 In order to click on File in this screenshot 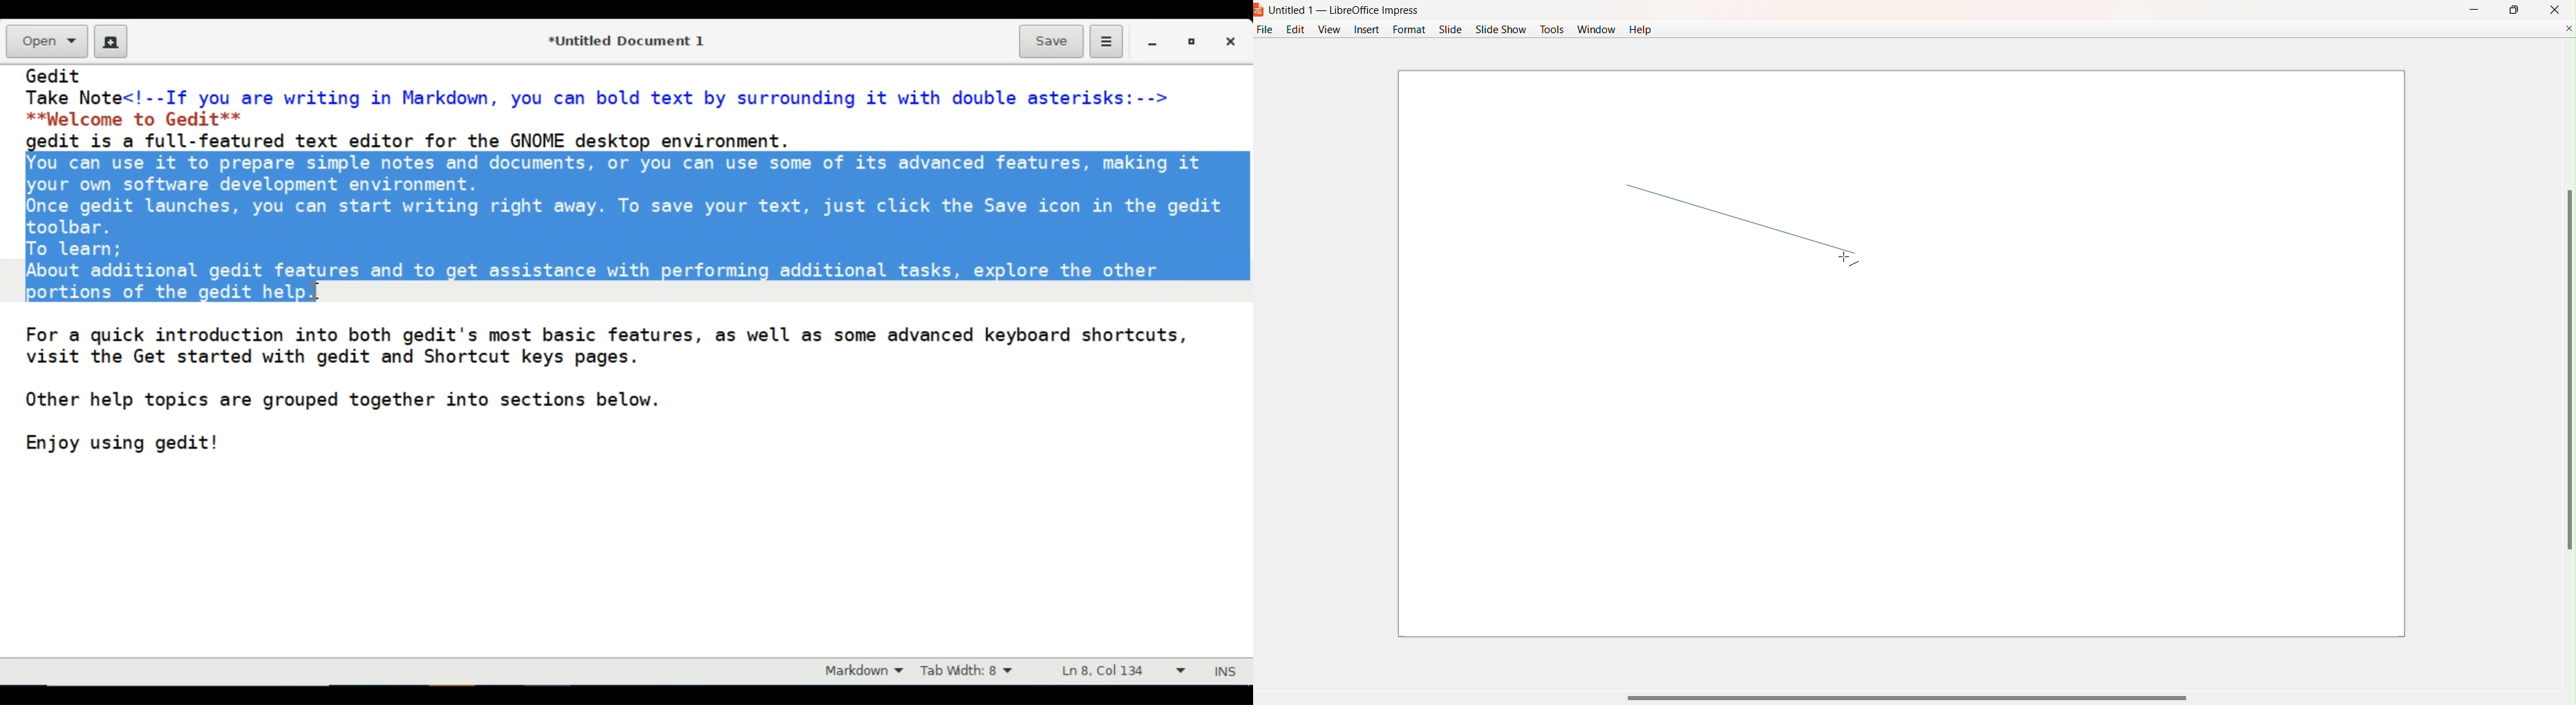, I will do `click(1263, 32)`.